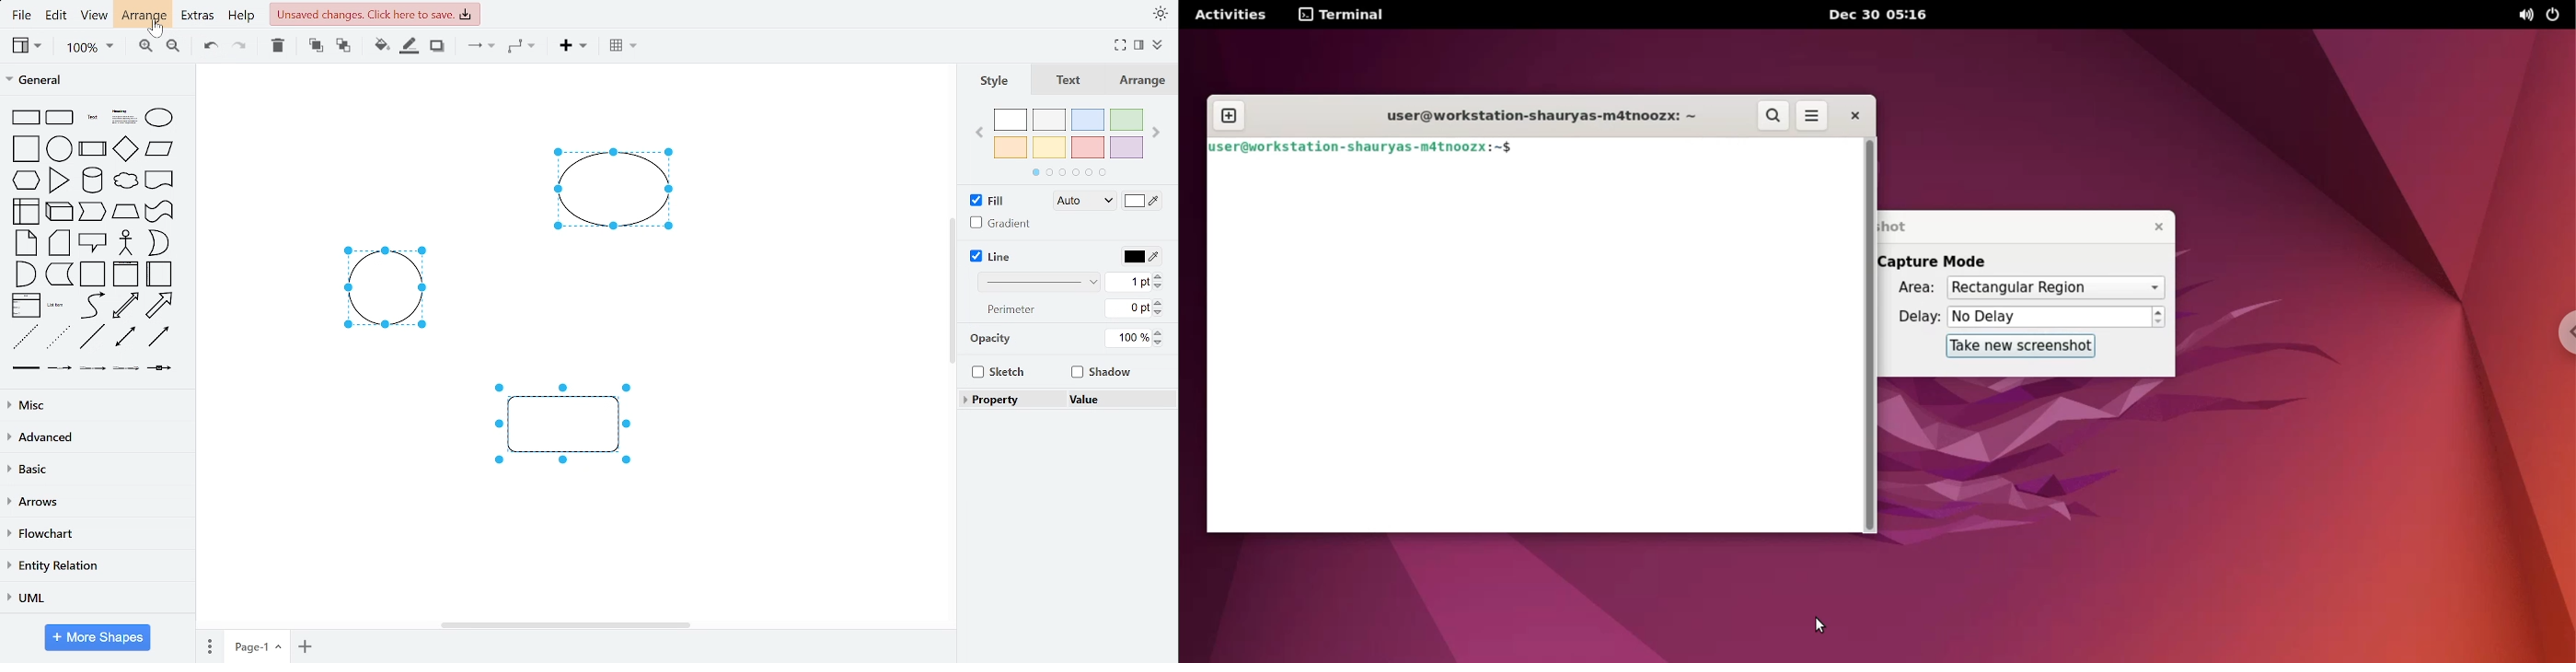 The height and width of the screenshot is (672, 2576). I want to click on perimeter, so click(1012, 310).